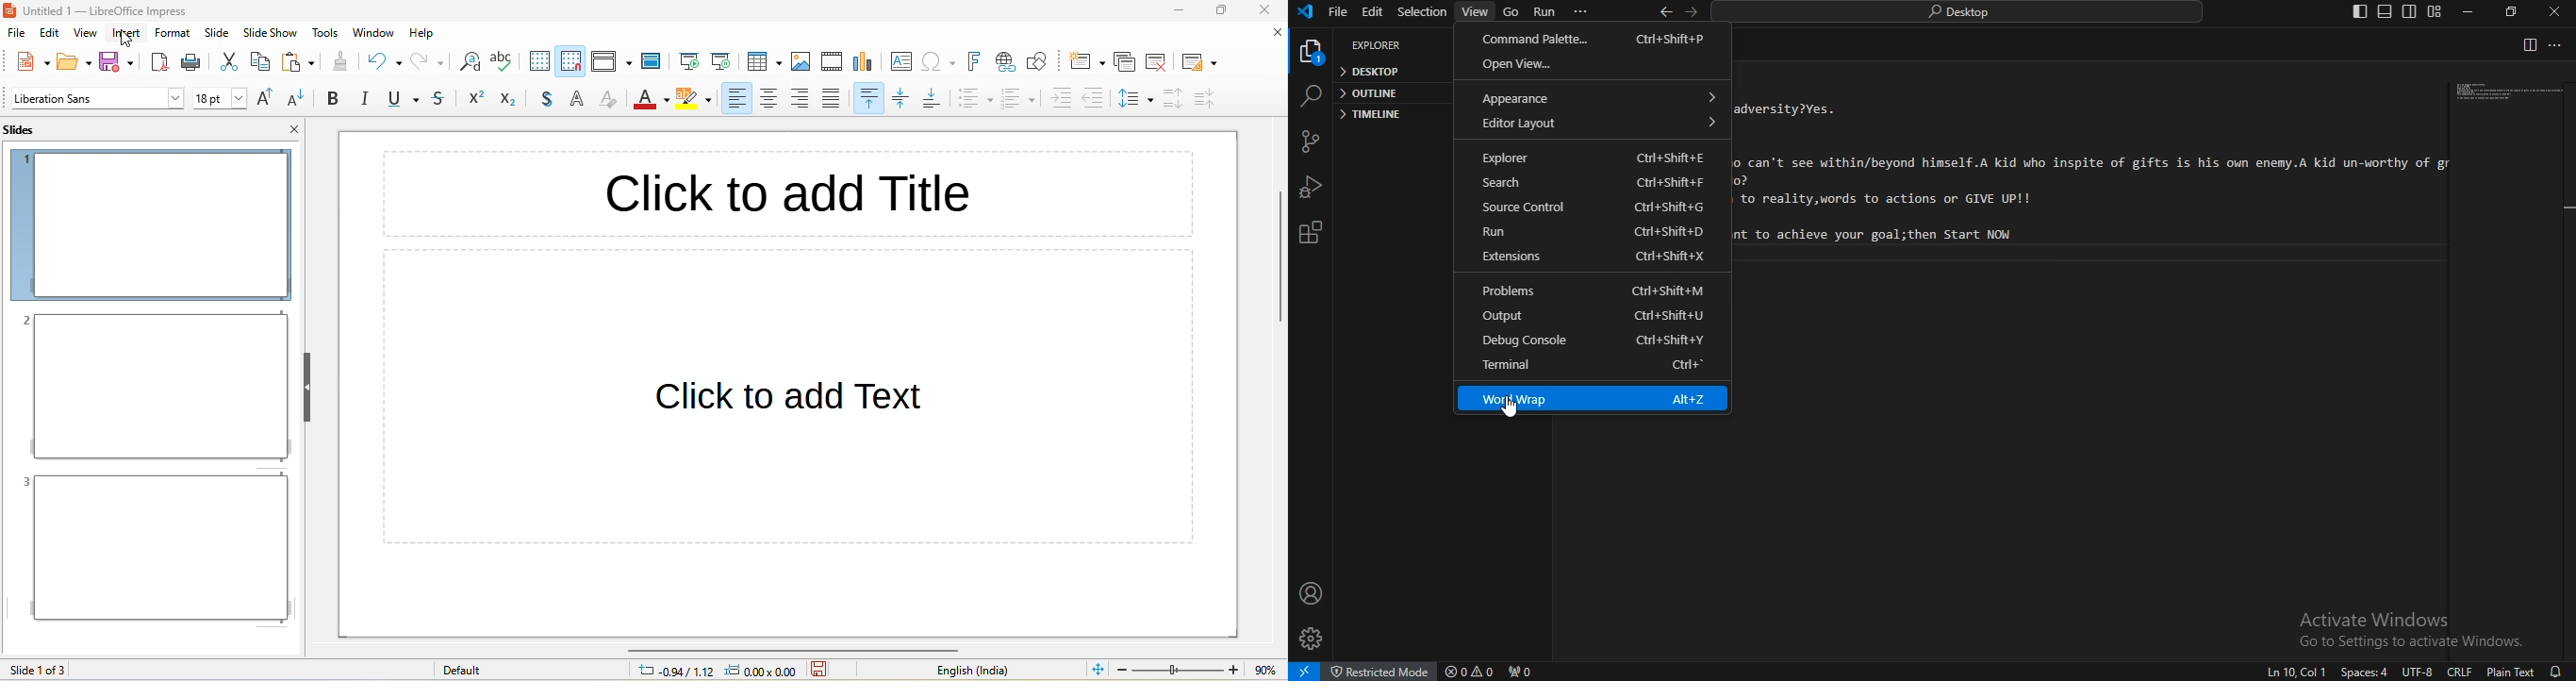 The image size is (2576, 700). What do you see at coordinates (1372, 13) in the screenshot?
I see `edit` at bounding box center [1372, 13].